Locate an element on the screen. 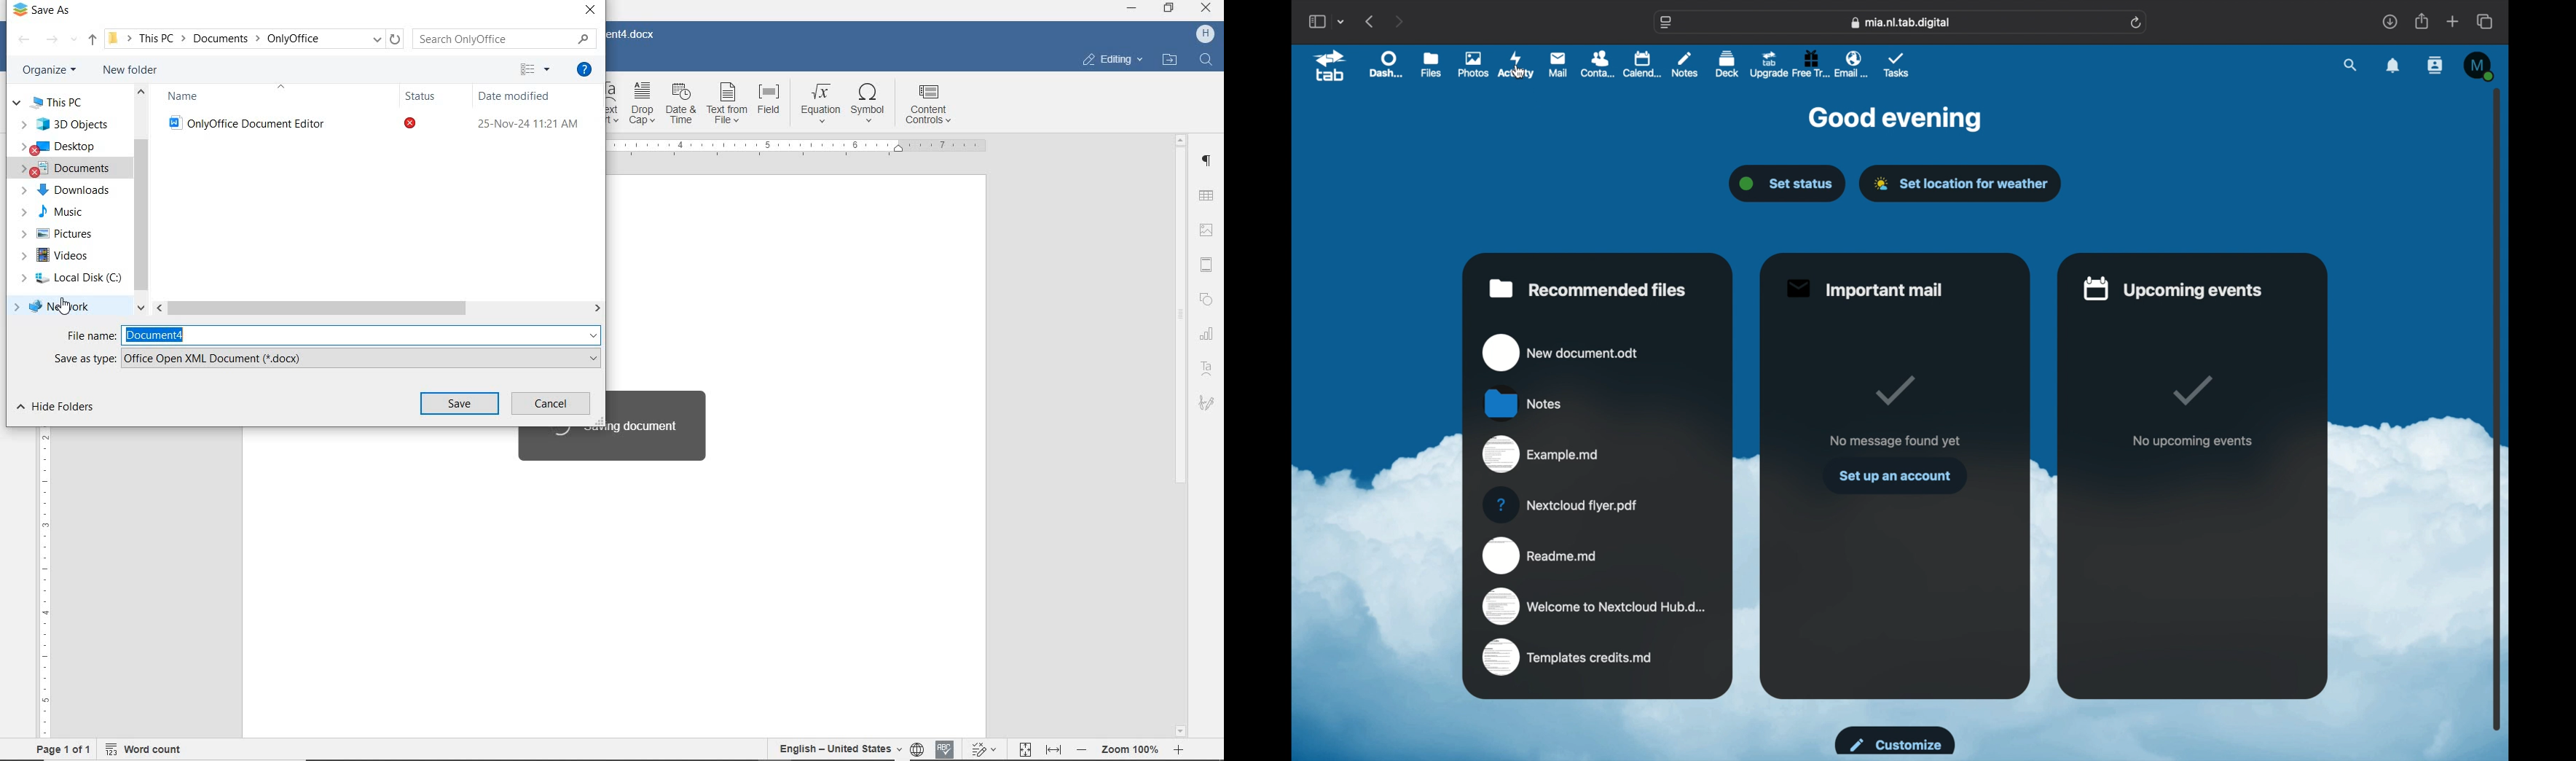 The width and height of the screenshot is (2576, 784). network is located at coordinates (63, 305).